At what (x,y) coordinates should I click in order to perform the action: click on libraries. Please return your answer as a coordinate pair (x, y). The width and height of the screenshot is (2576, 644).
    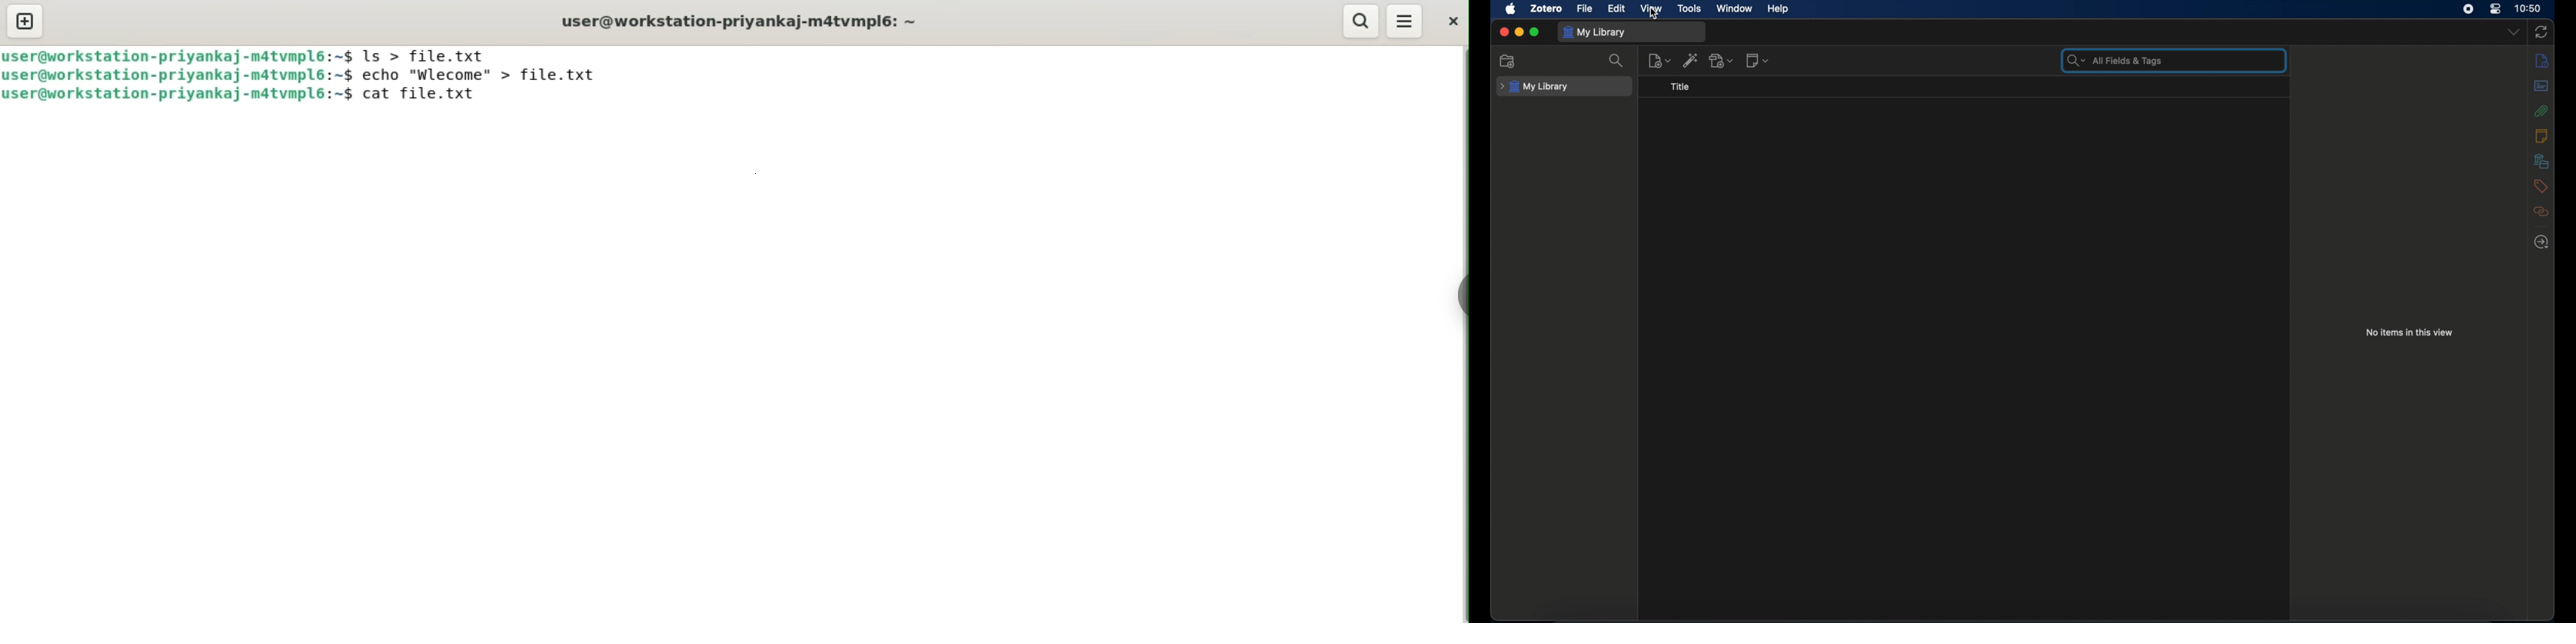
    Looking at the image, I should click on (2541, 161).